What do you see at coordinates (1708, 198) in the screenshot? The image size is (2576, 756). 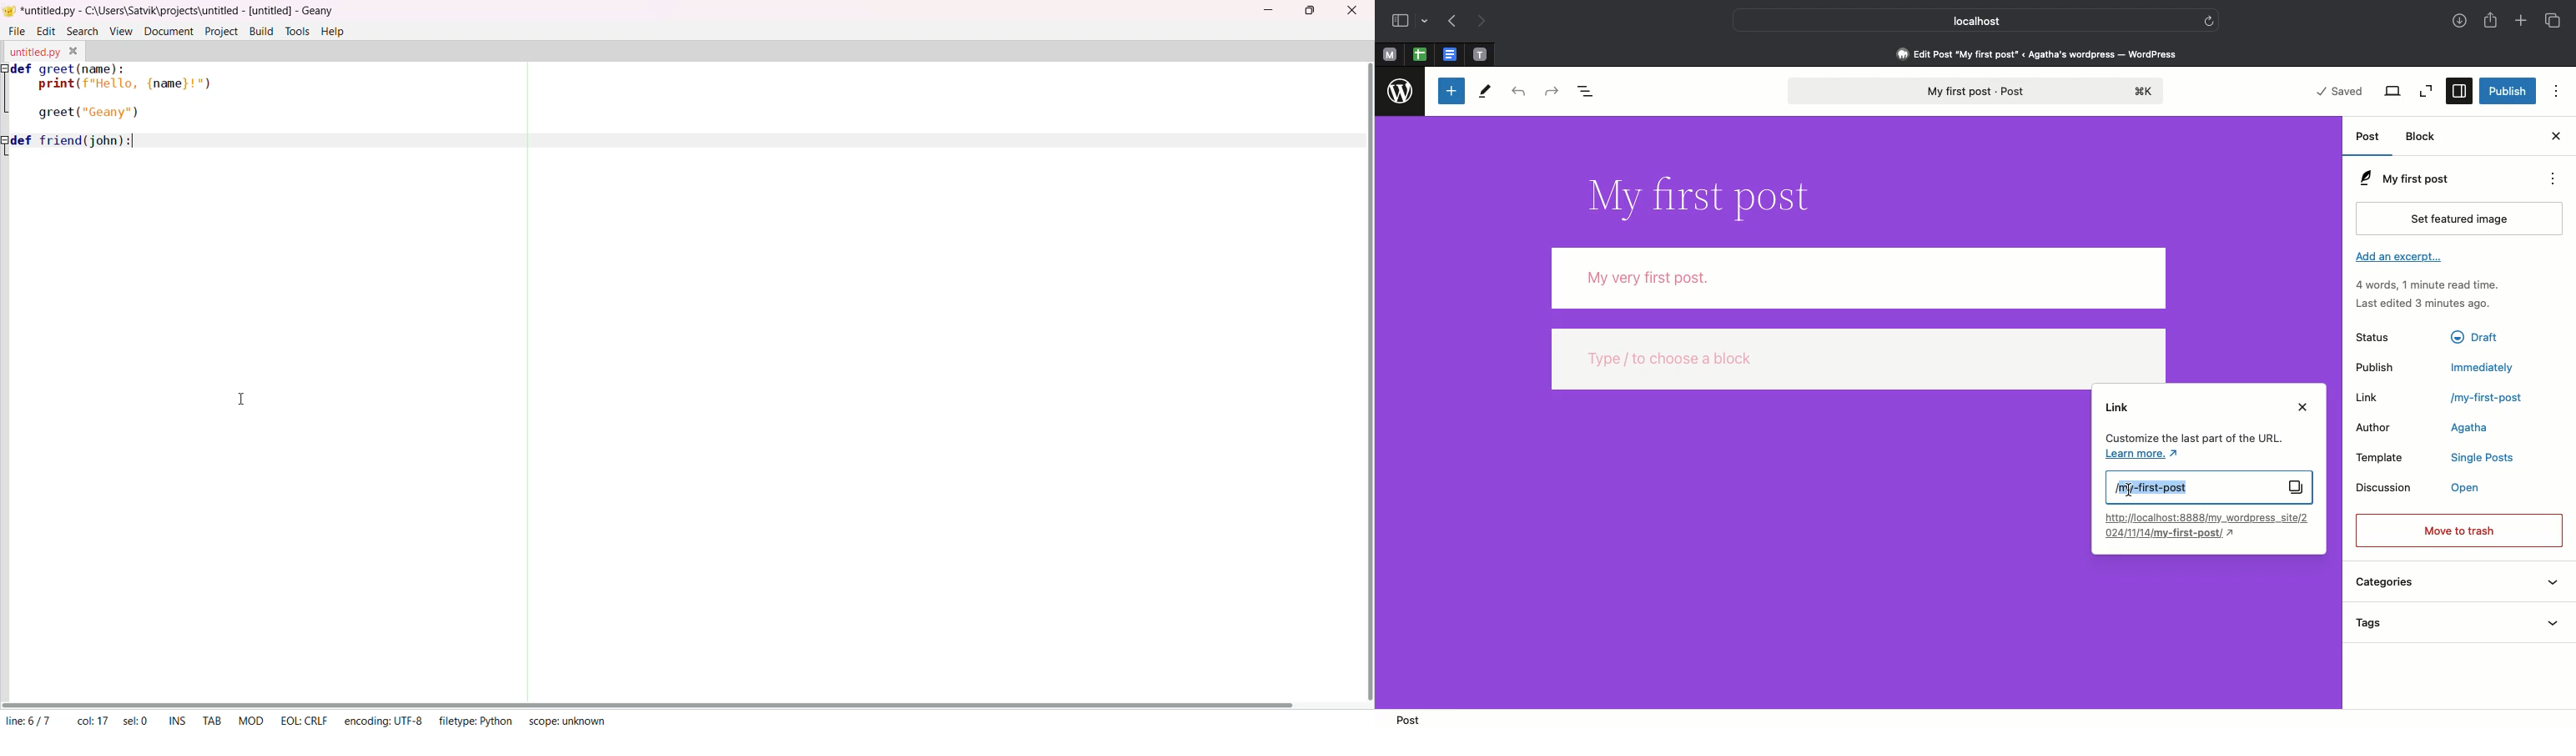 I see `Title` at bounding box center [1708, 198].